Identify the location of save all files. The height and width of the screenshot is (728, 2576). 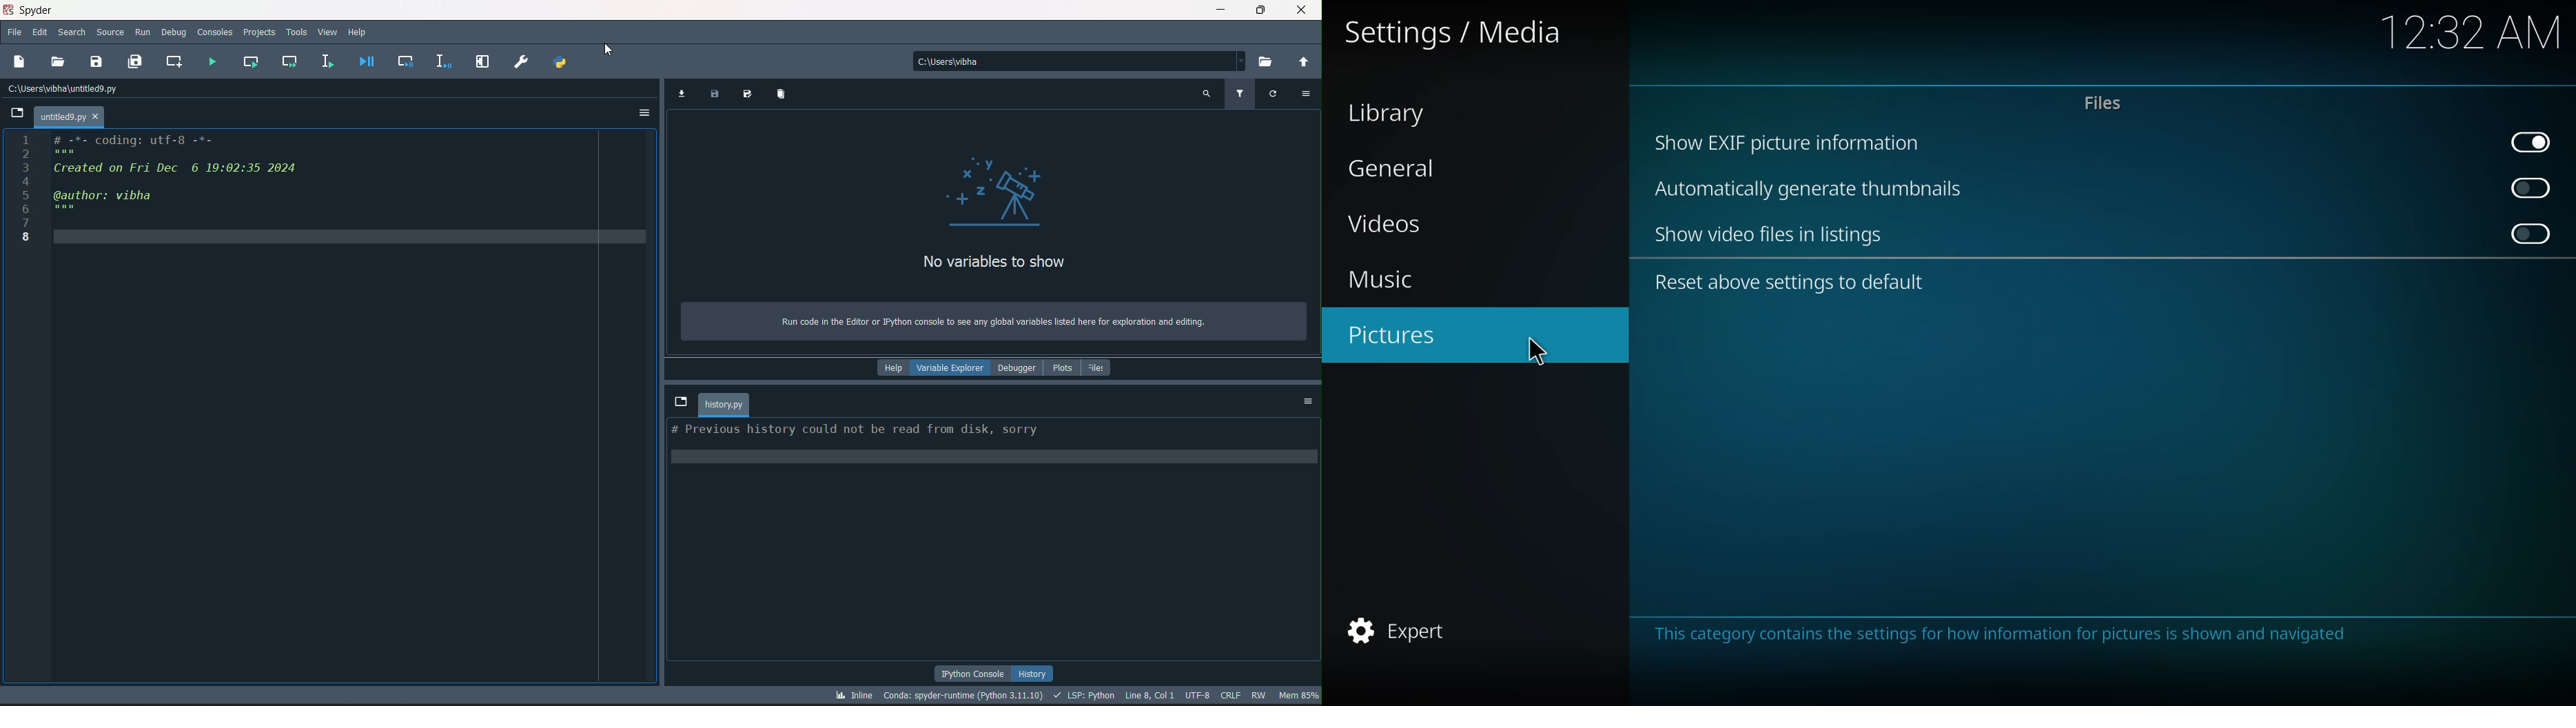
(134, 62).